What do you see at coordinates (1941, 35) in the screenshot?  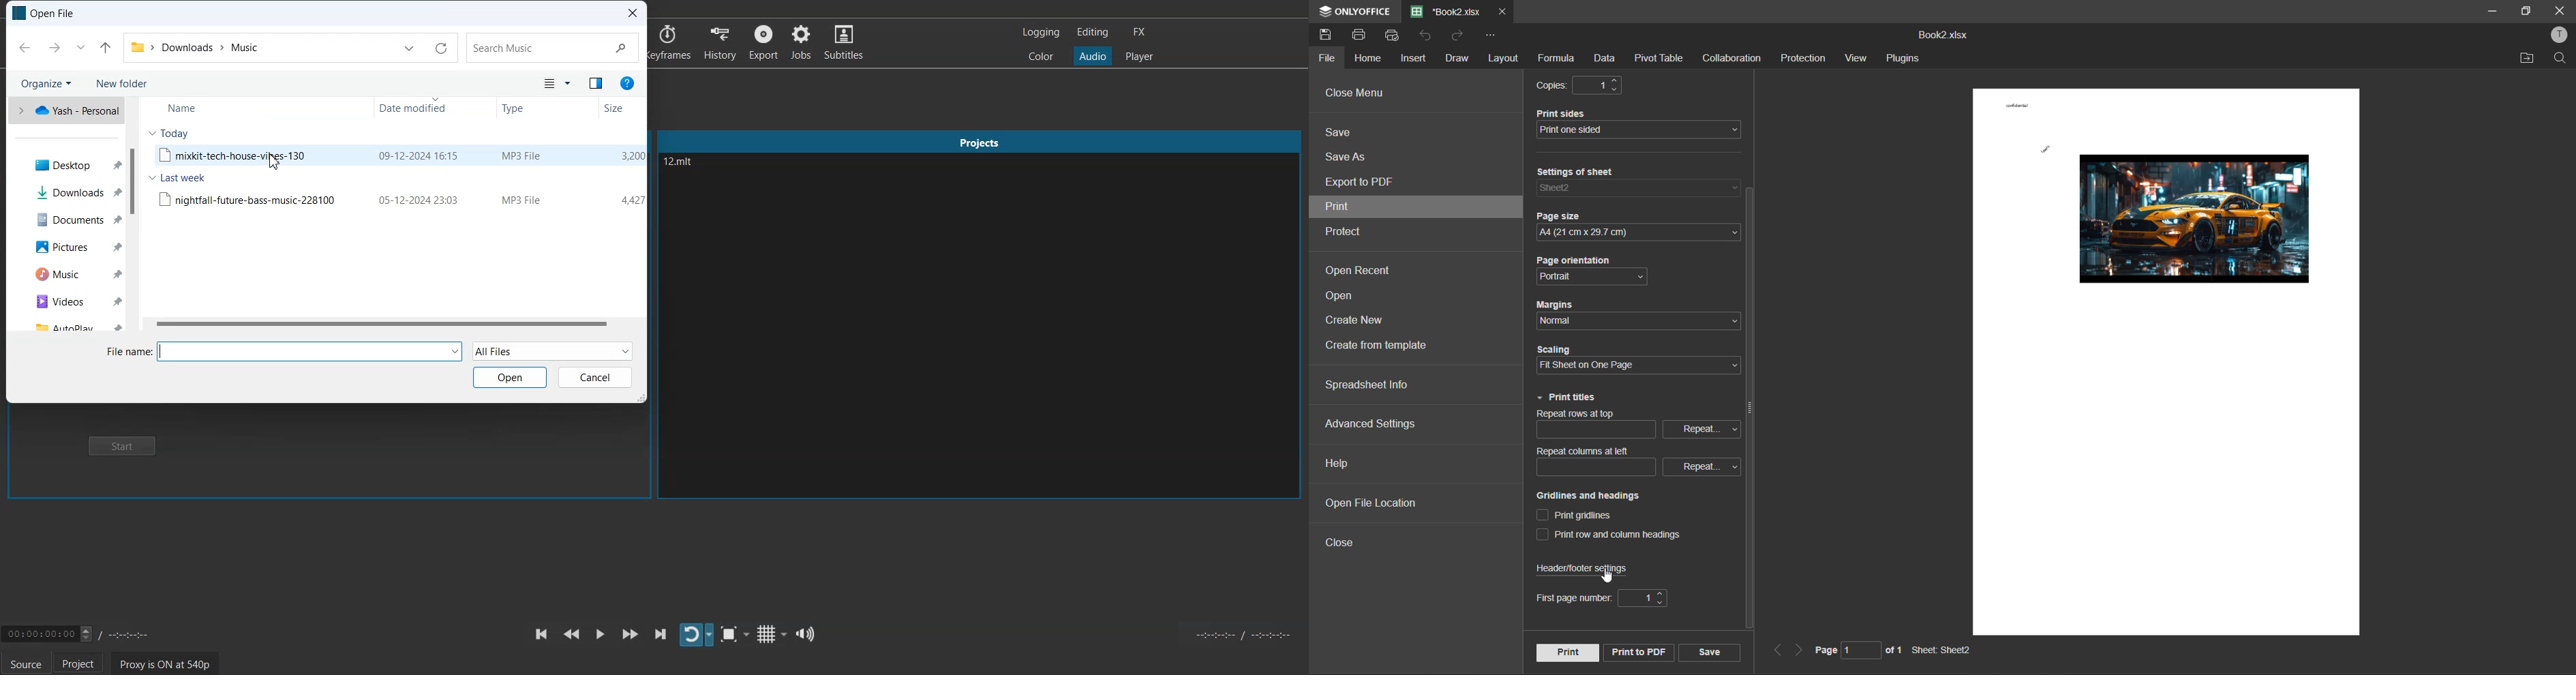 I see `Book2.xlsx` at bounding box center [1941, 35].